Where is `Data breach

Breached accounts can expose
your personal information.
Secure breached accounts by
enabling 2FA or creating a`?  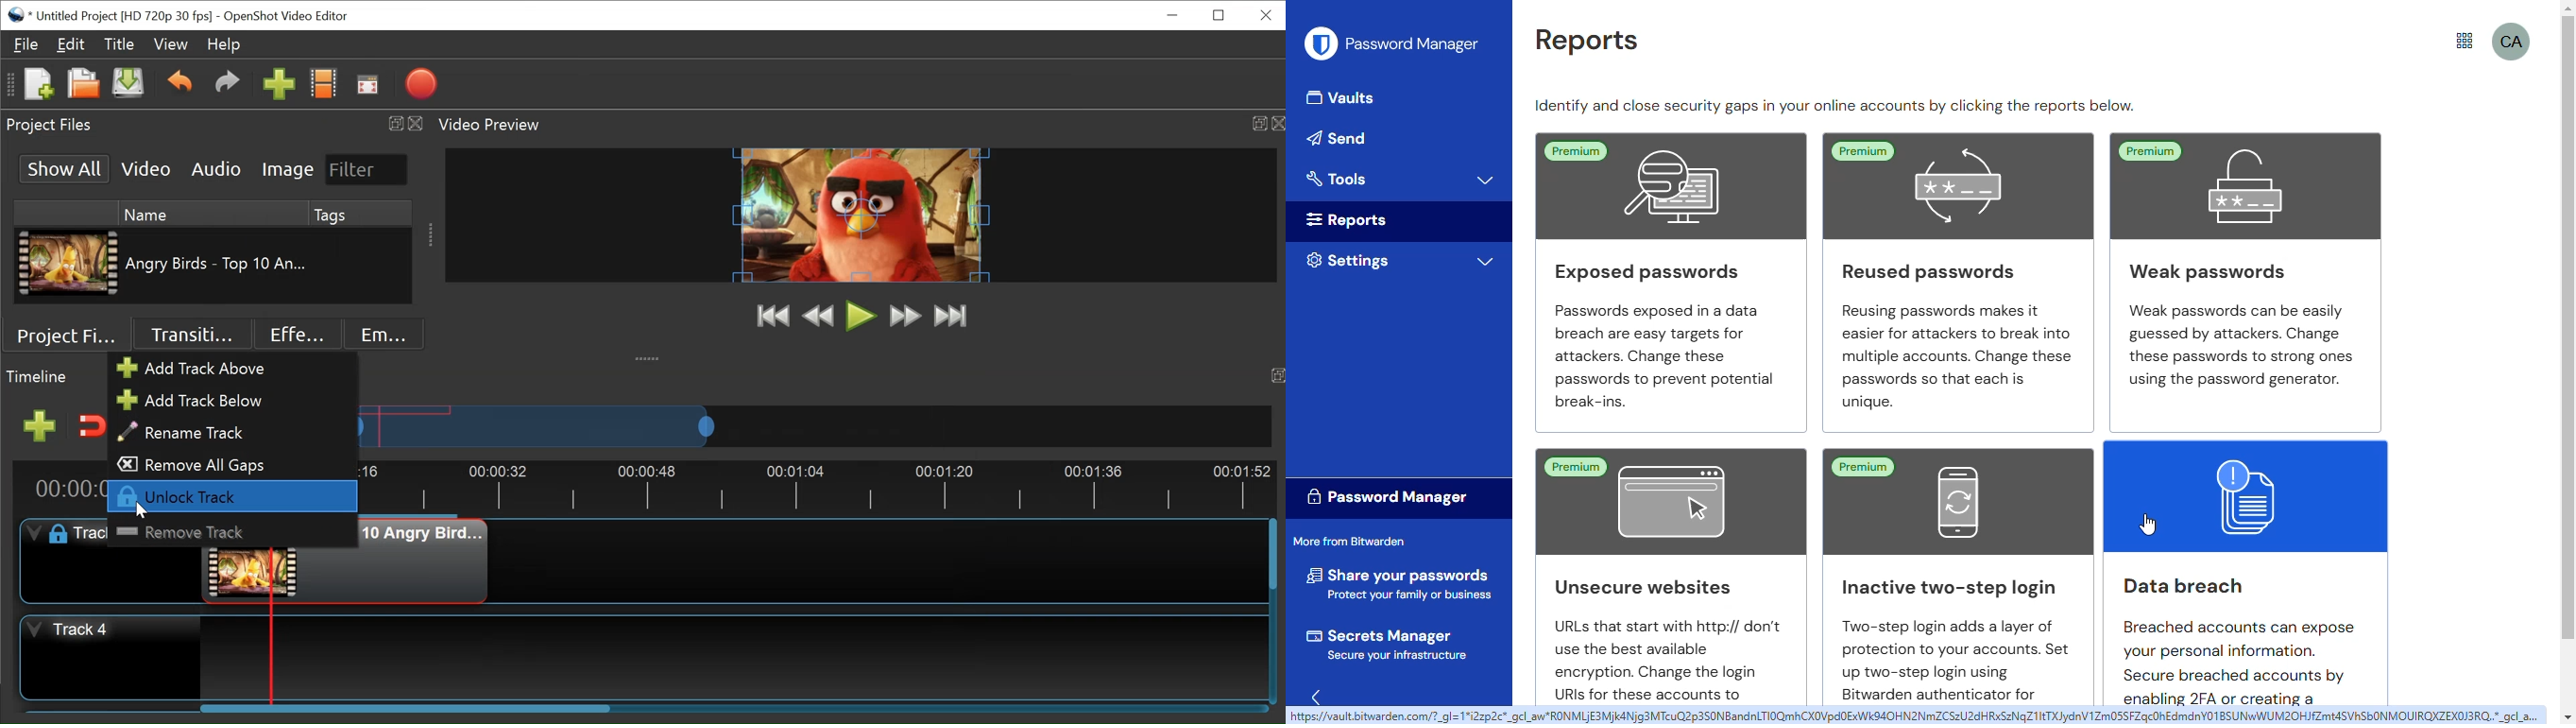 Data breach

Breached accounts can expose
your personal information.
Secure breached accounts by
enabling 2FA or creating a is located at coordinates (2235, 635).